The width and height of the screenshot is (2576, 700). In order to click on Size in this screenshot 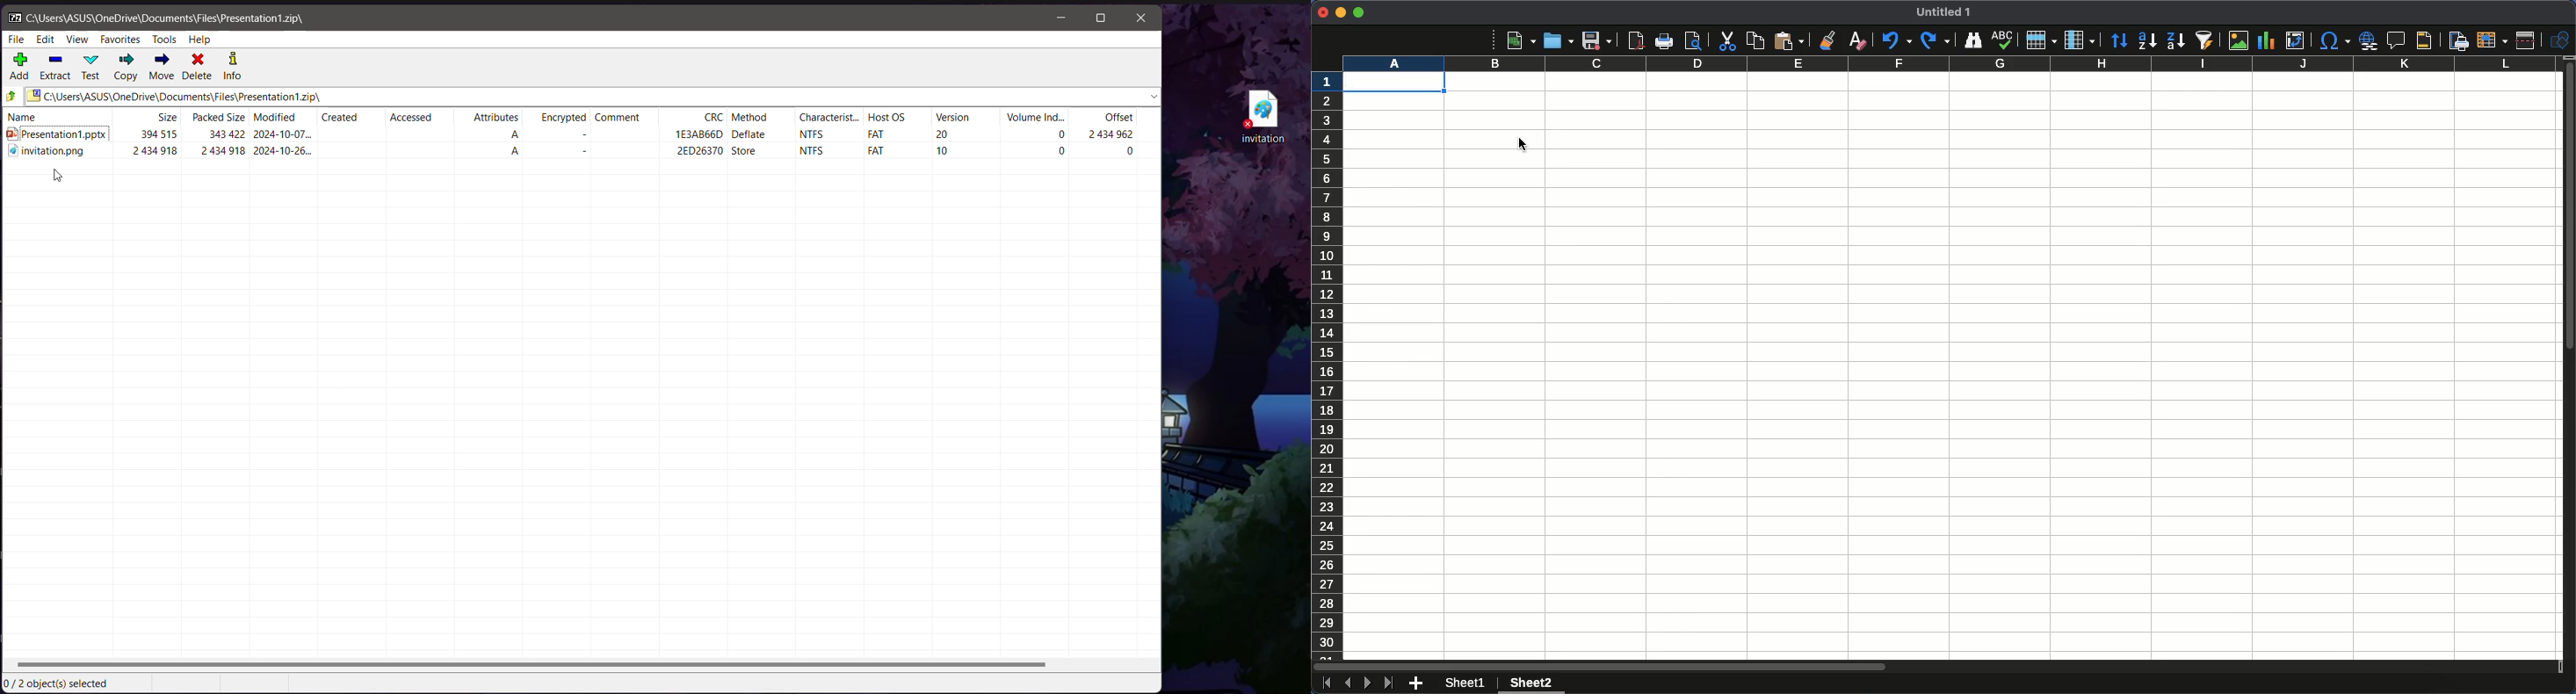, I will do `click(149, 117)`.